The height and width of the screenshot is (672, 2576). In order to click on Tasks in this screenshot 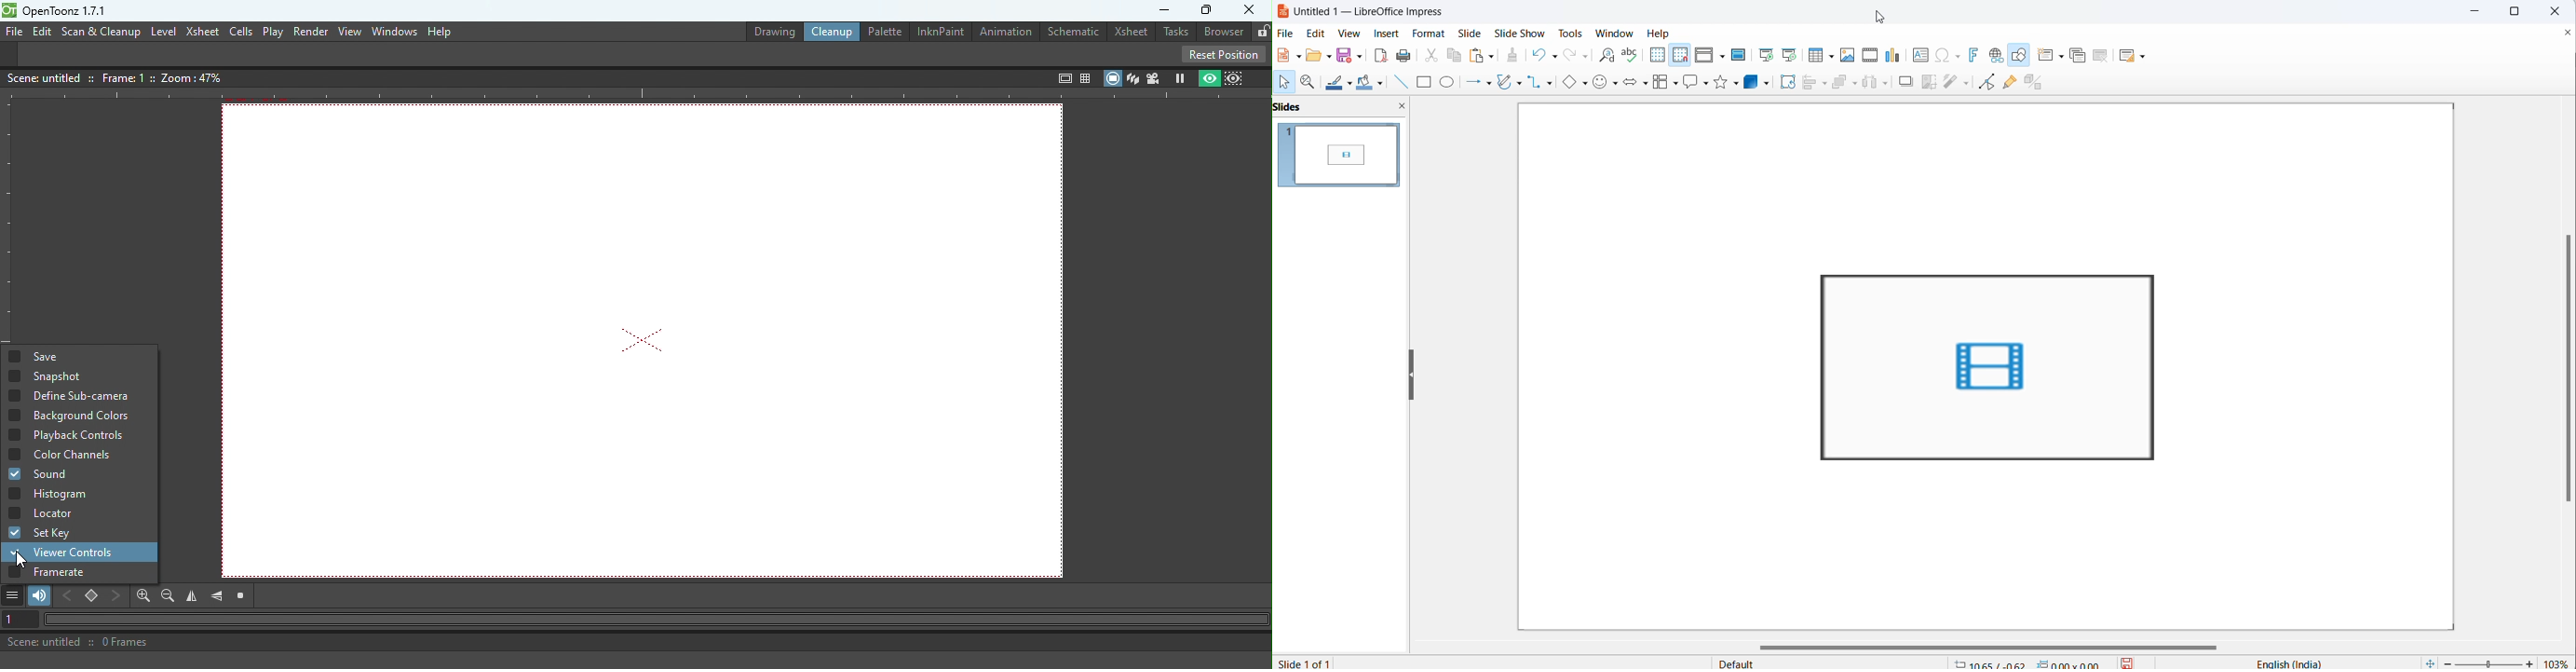, I will do `click(1174, 33)`.